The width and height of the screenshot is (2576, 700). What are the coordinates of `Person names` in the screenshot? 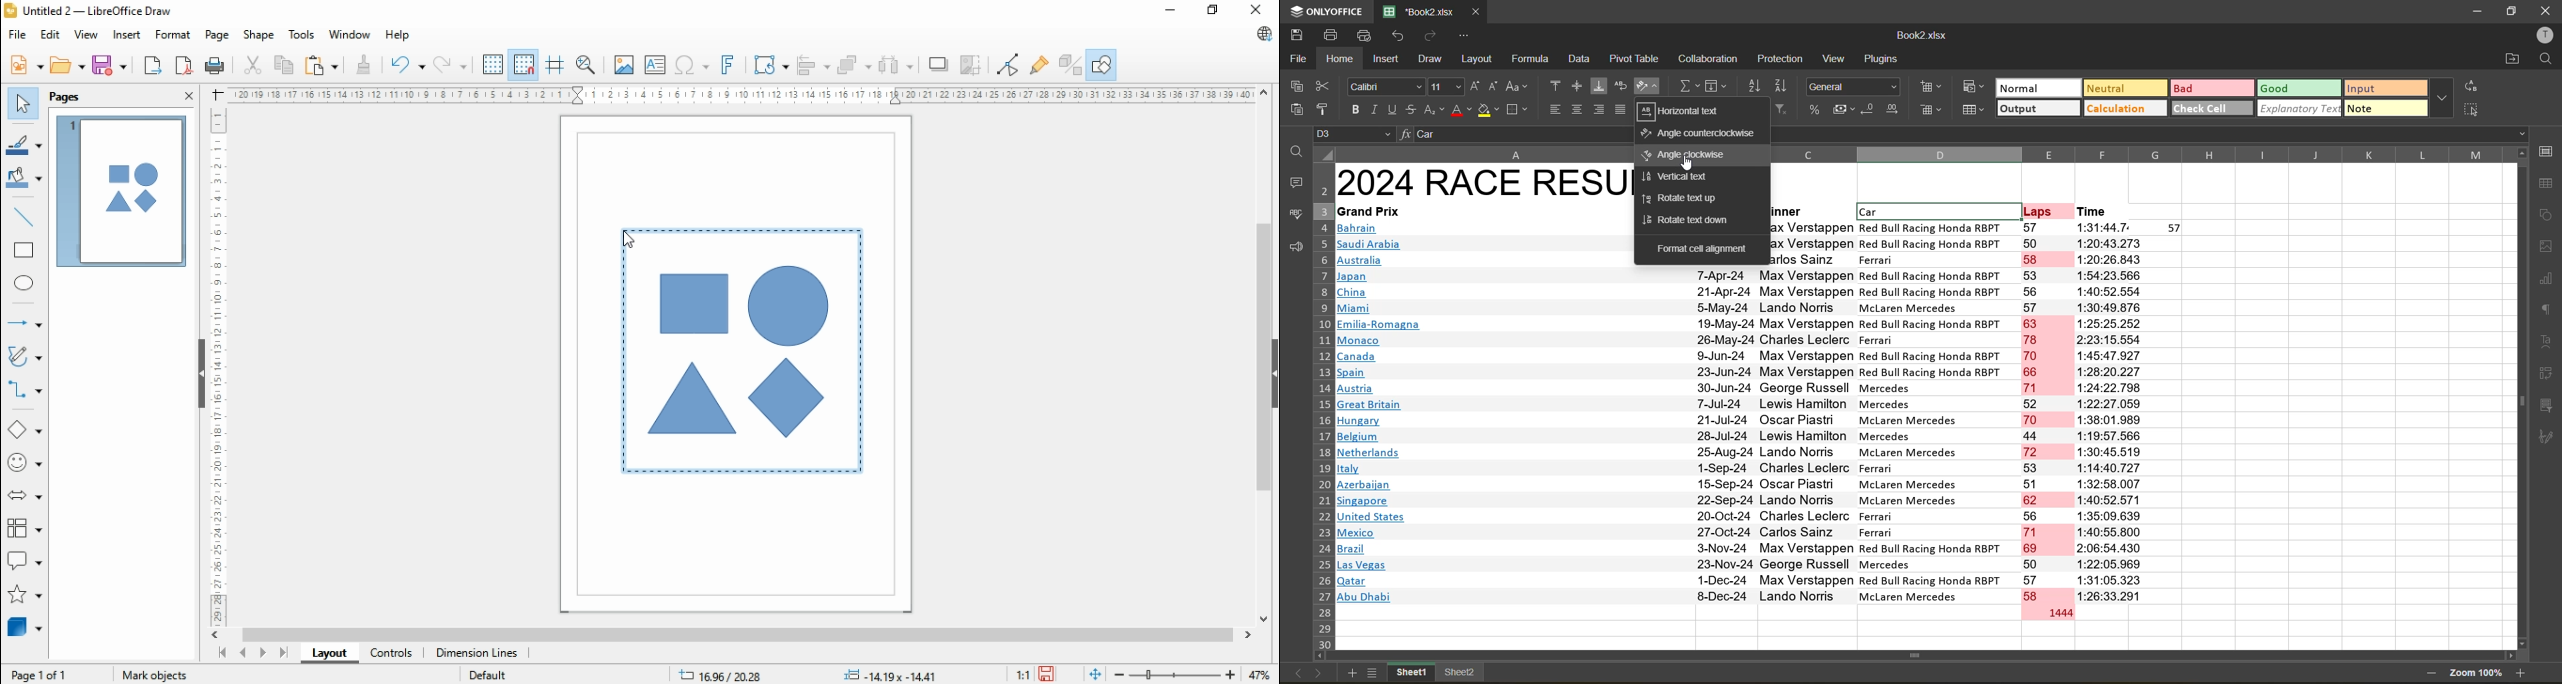 It's located at (1806, 435).